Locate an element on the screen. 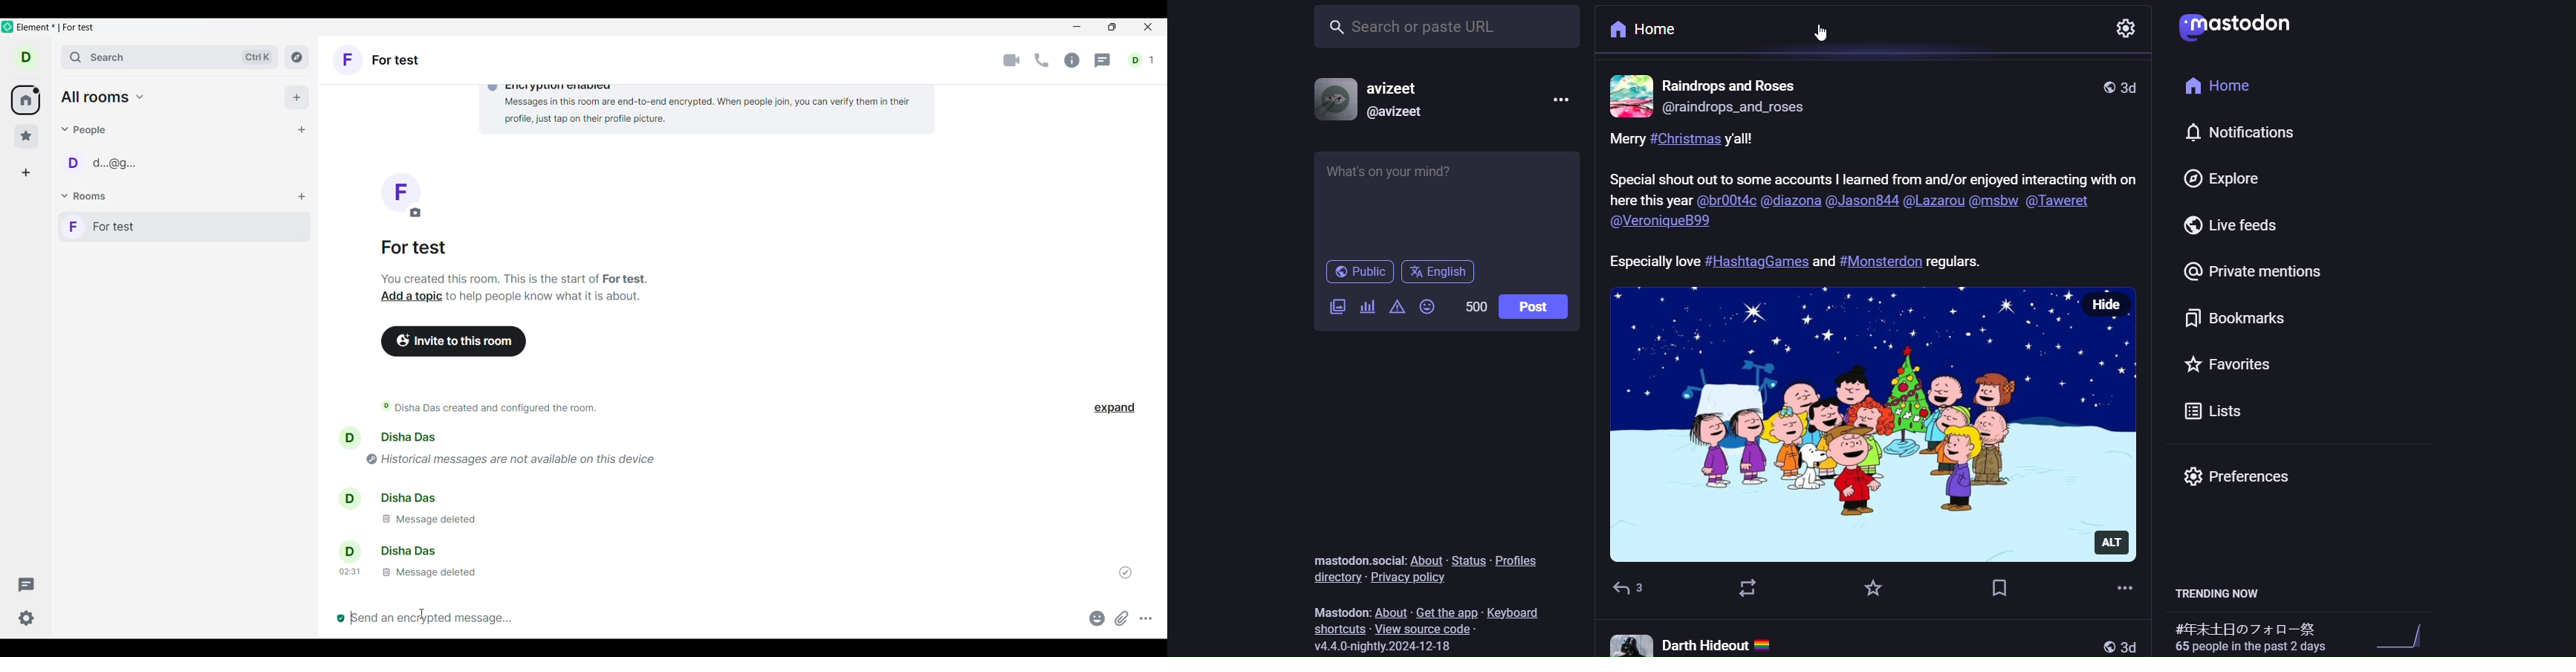 The height and width of the screenshot is (672, 2576). explore is located at coordinates (2220, 177).